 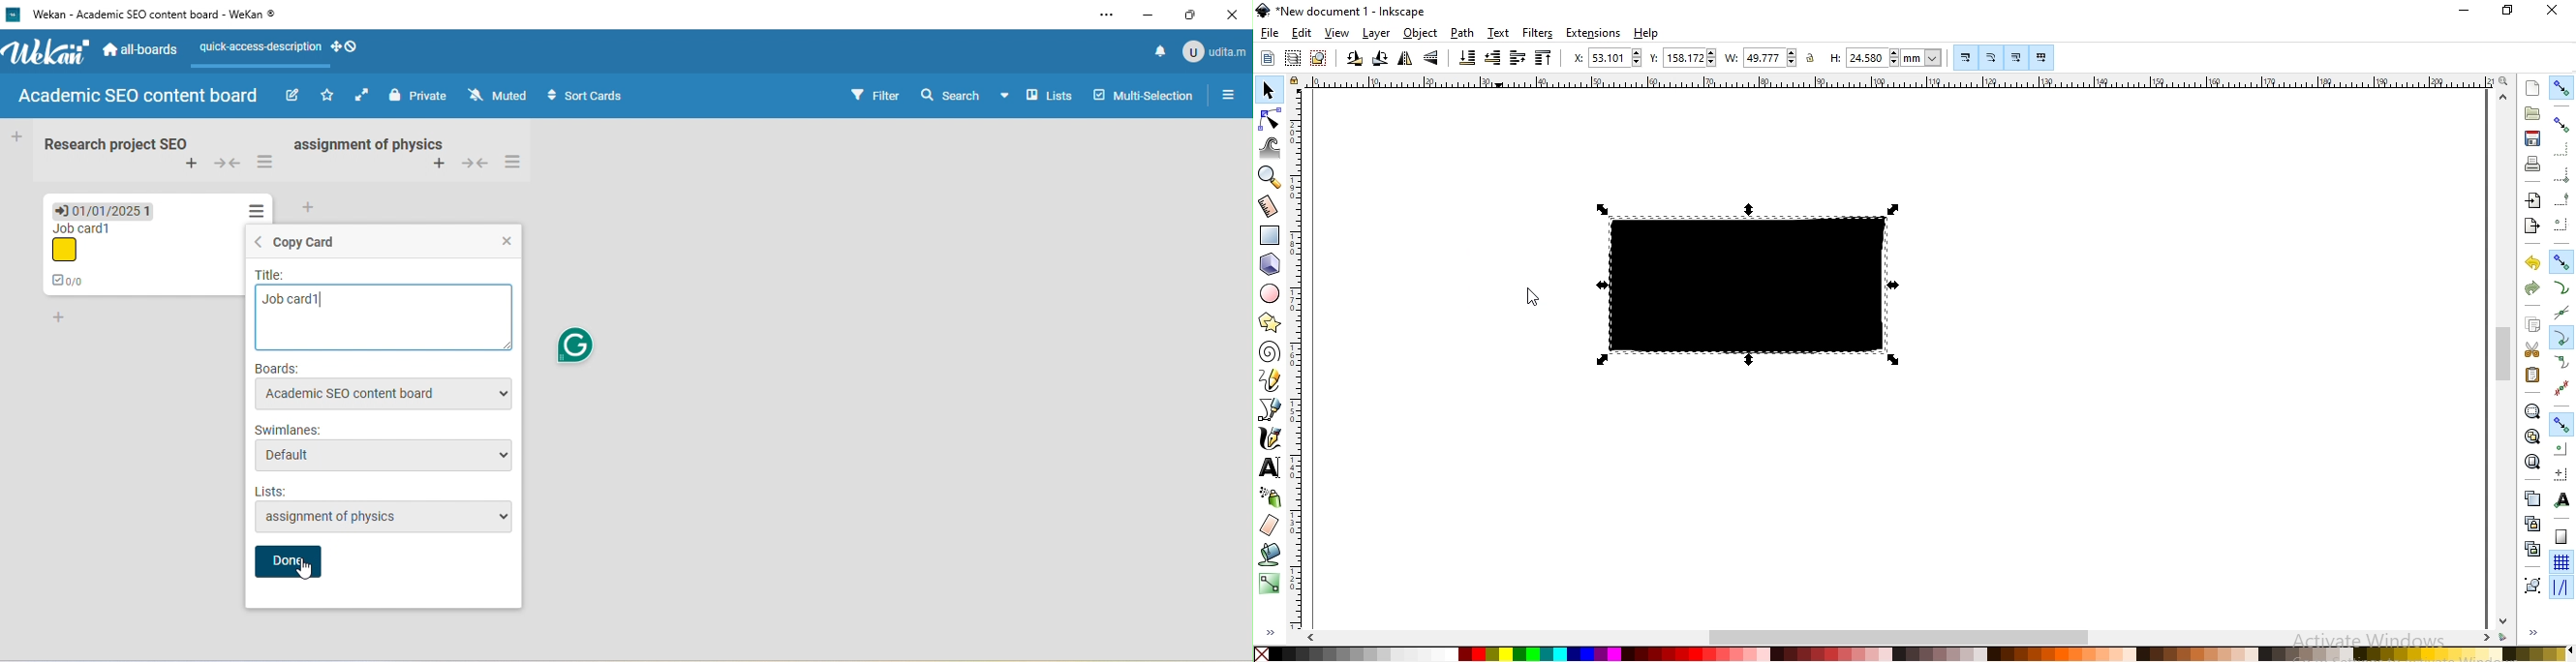 I want to click on move patterns, so click(x=2044, y=57).